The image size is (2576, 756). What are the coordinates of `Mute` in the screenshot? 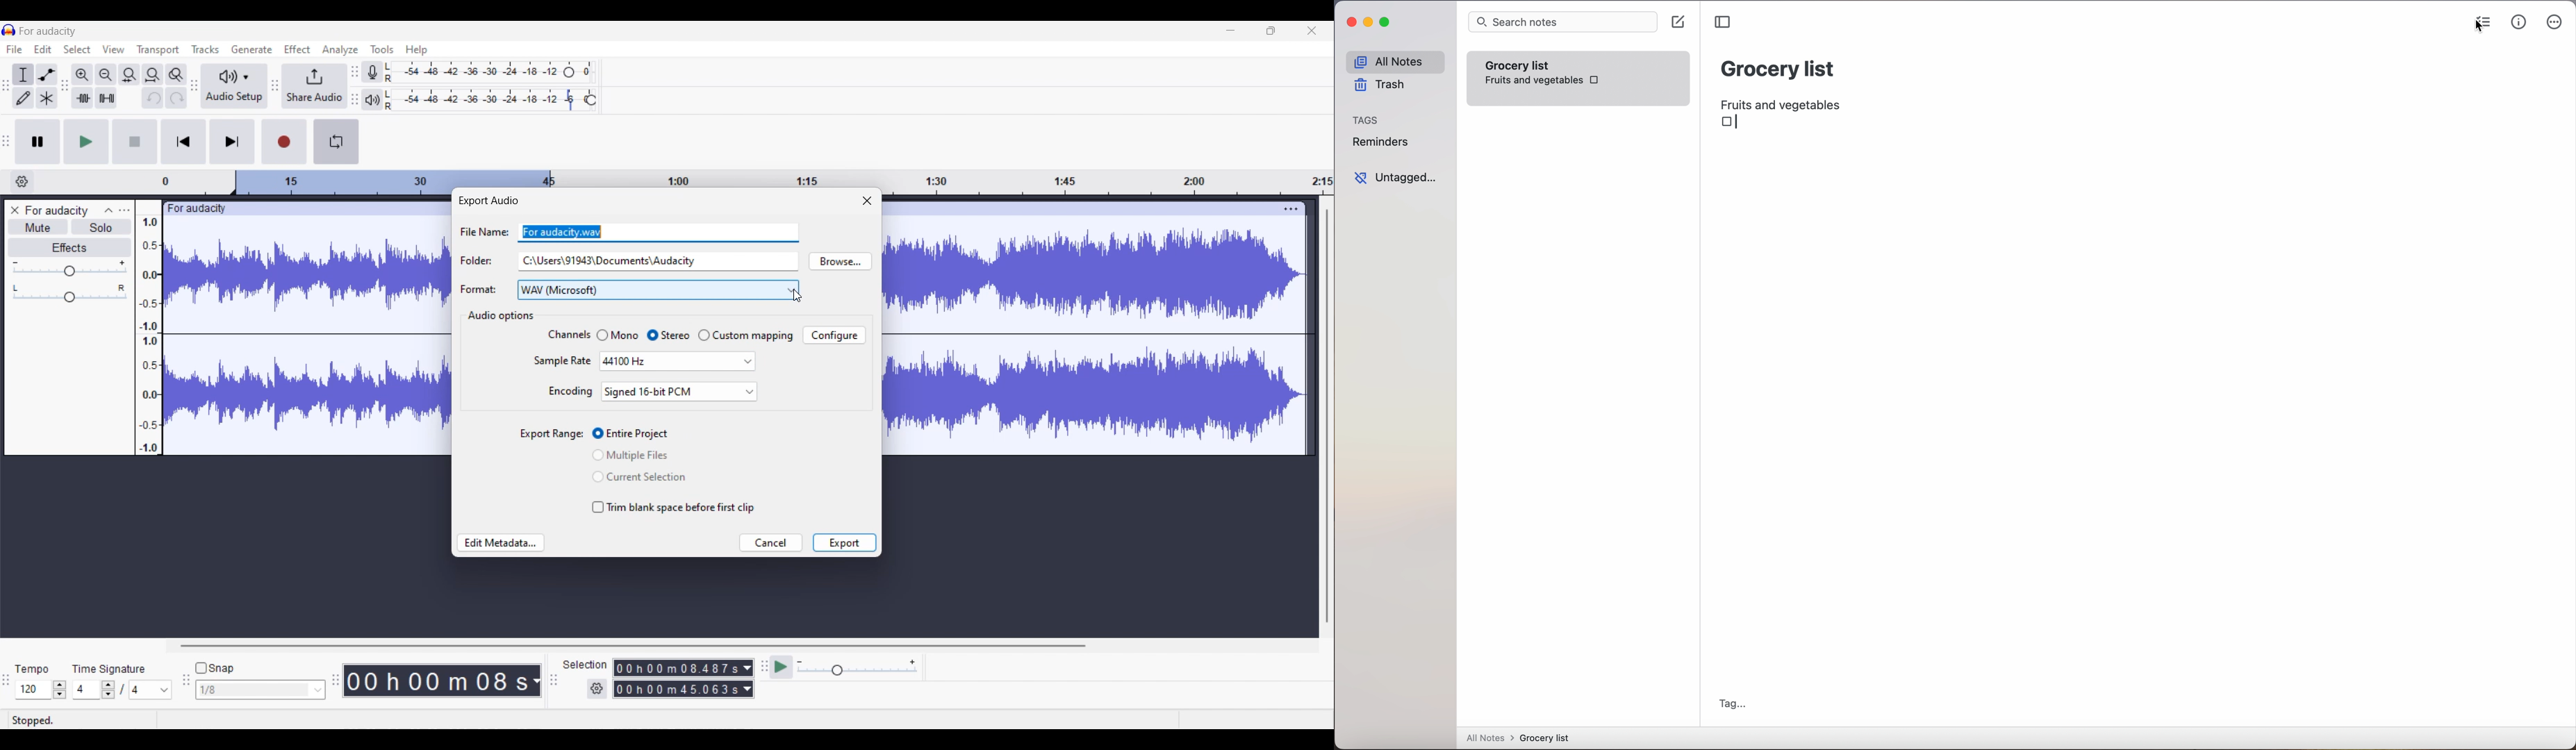 It's located at (39, 226).